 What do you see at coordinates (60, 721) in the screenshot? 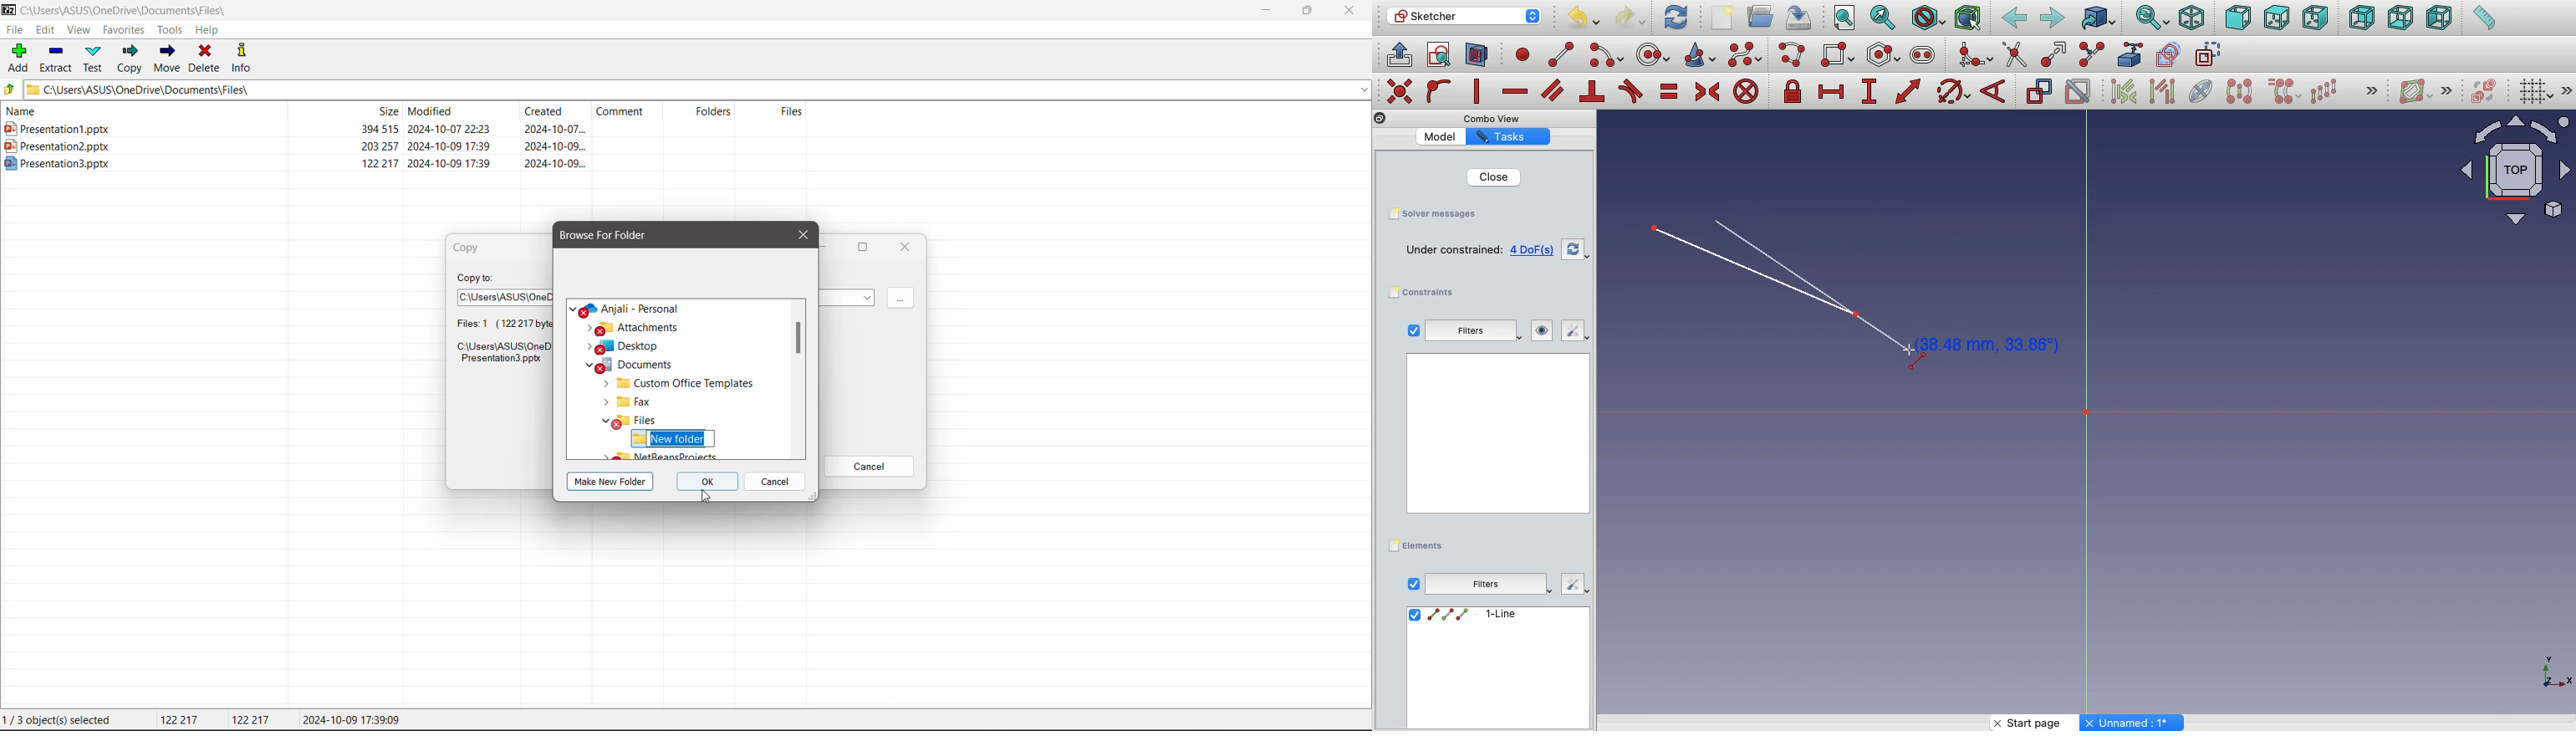
I see `1/ 3 object(s) selected` at bounding box center [60, 721].